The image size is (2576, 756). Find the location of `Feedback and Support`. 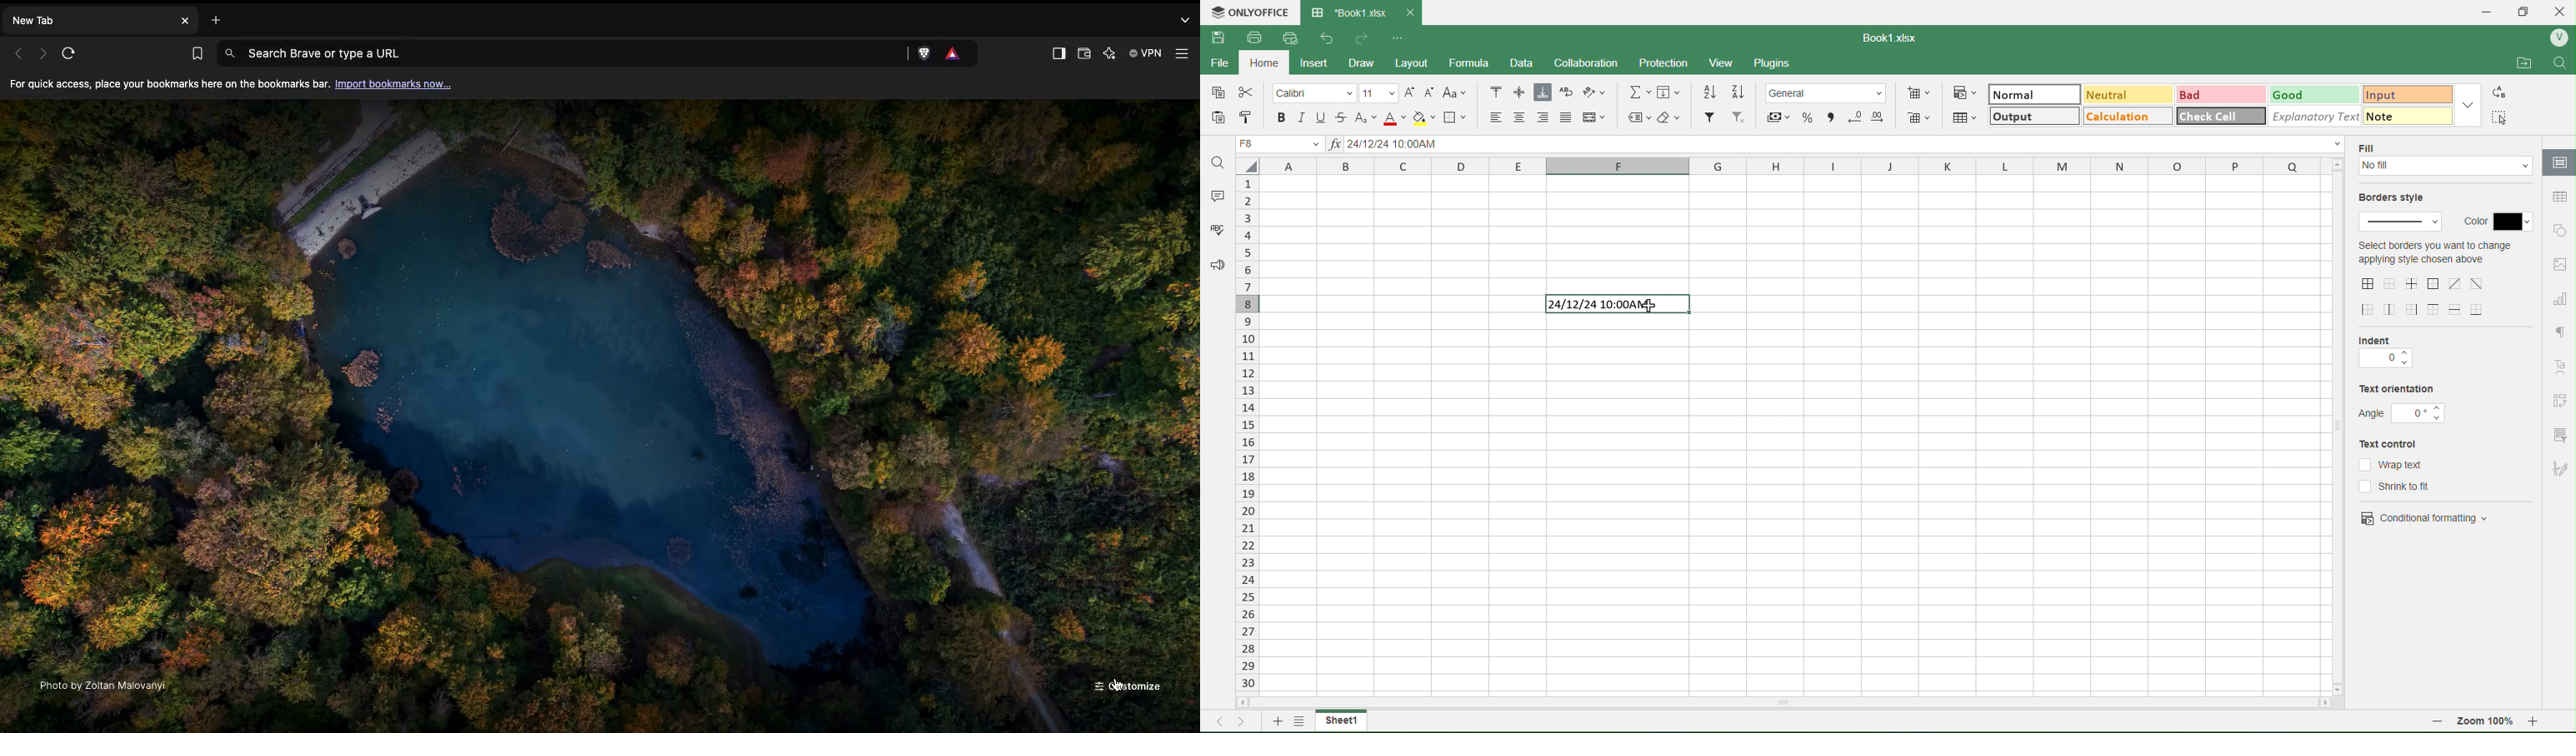

Feedback and Support is located at coordinates (1214, 266).